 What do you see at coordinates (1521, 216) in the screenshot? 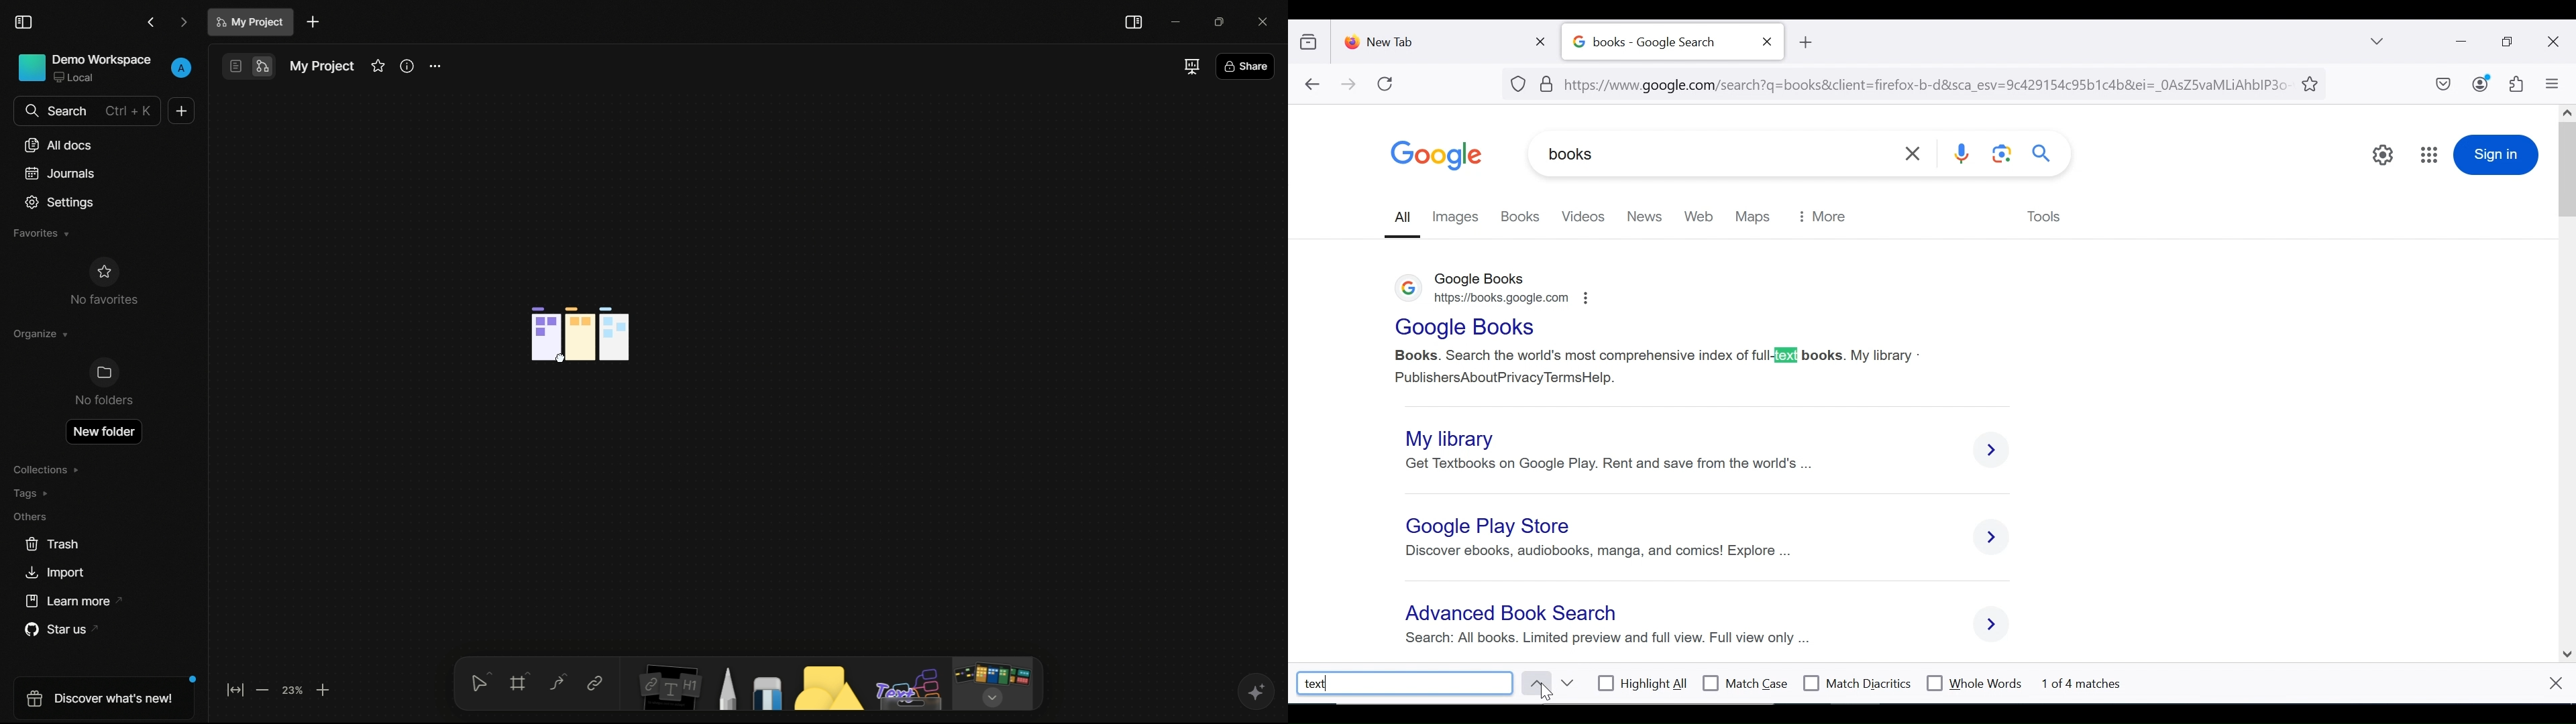
I see `books` at bounding box center [1521, 216].